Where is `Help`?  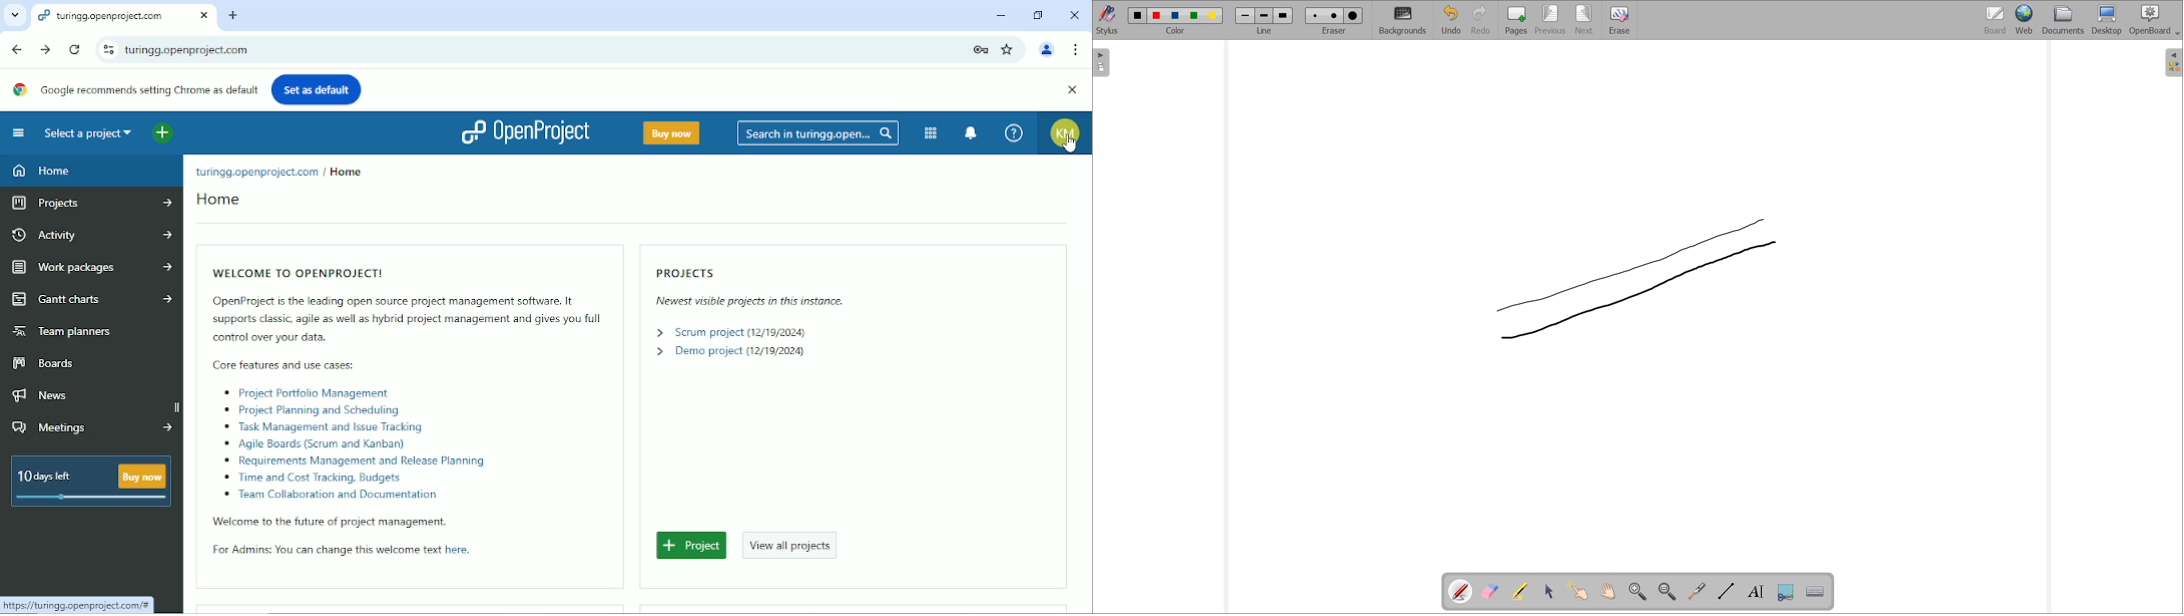
Help is located at coordinates (1013, 133).